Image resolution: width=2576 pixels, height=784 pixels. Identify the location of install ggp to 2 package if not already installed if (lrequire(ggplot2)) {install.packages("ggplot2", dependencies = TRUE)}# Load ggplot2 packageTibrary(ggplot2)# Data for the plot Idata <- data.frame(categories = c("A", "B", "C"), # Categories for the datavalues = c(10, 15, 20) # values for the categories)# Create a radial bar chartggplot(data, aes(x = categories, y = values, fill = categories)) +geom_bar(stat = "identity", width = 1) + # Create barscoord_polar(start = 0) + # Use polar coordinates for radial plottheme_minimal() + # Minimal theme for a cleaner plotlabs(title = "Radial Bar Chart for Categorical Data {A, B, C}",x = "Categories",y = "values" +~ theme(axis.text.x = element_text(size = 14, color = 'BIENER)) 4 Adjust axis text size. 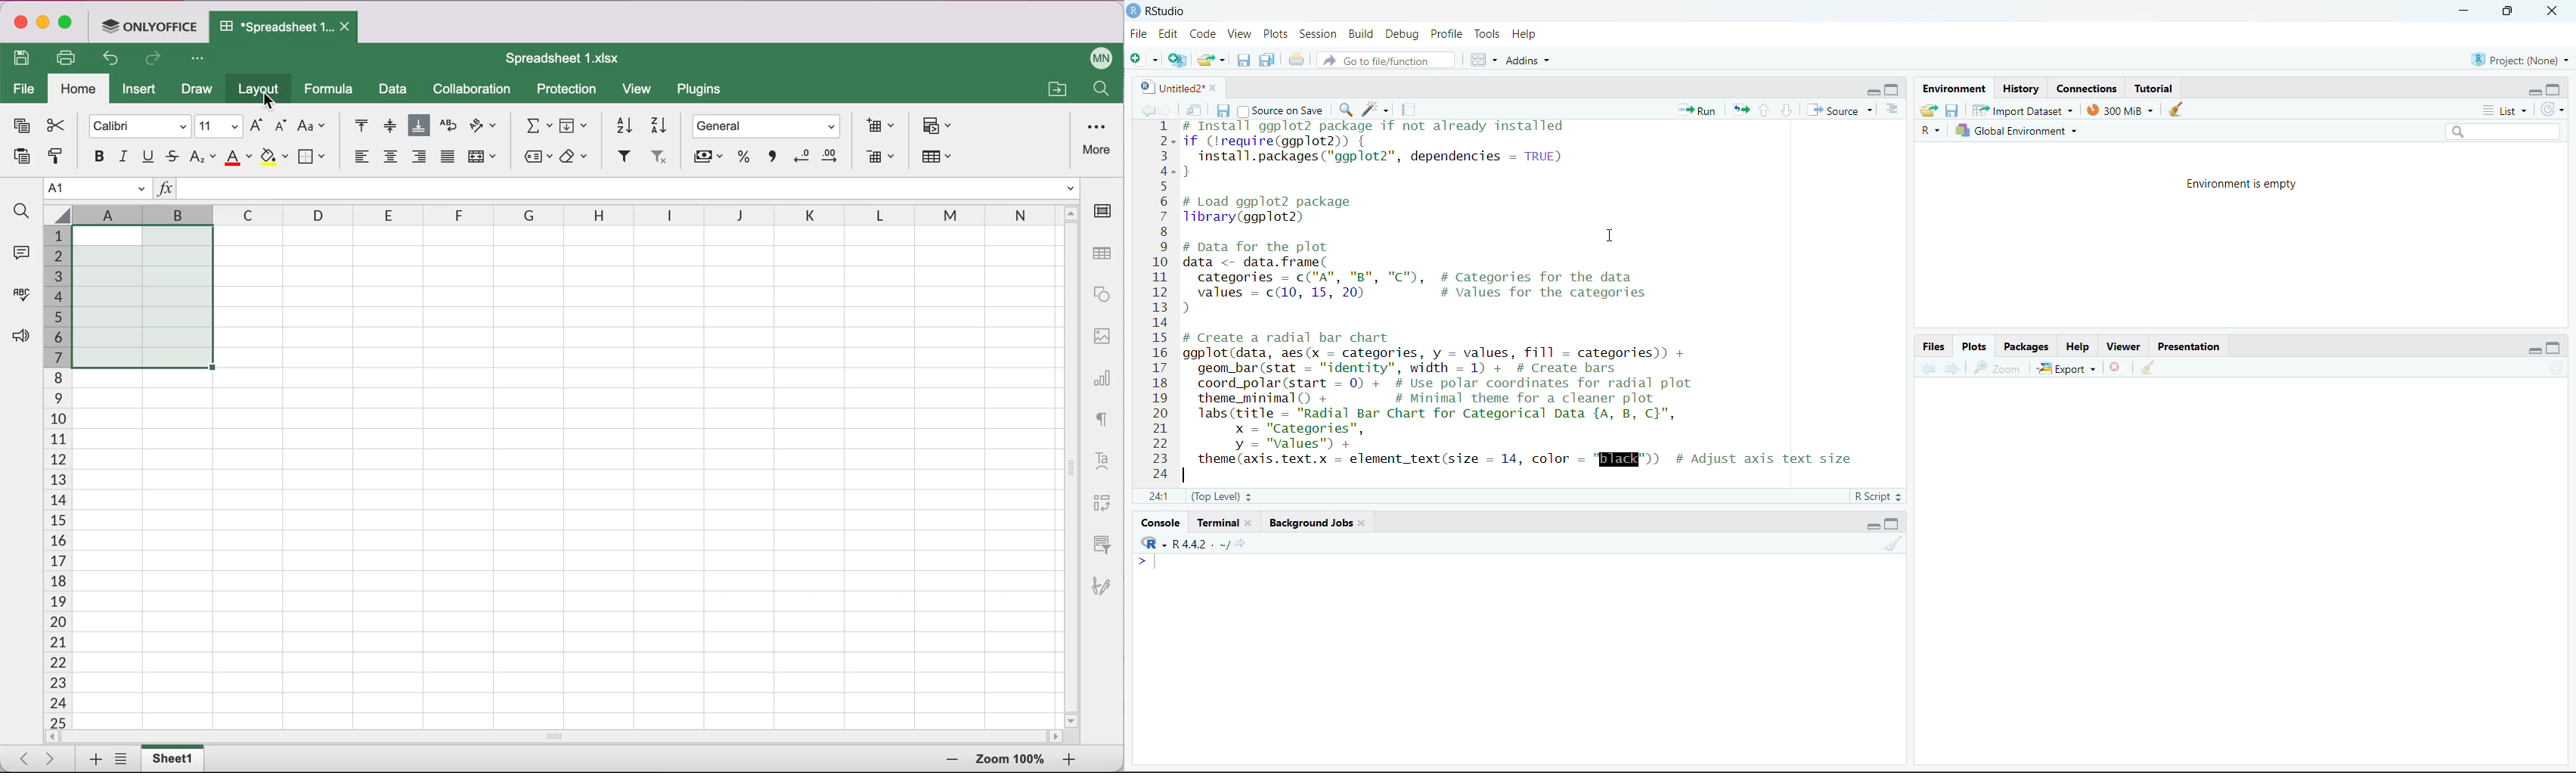
(1536, 296).